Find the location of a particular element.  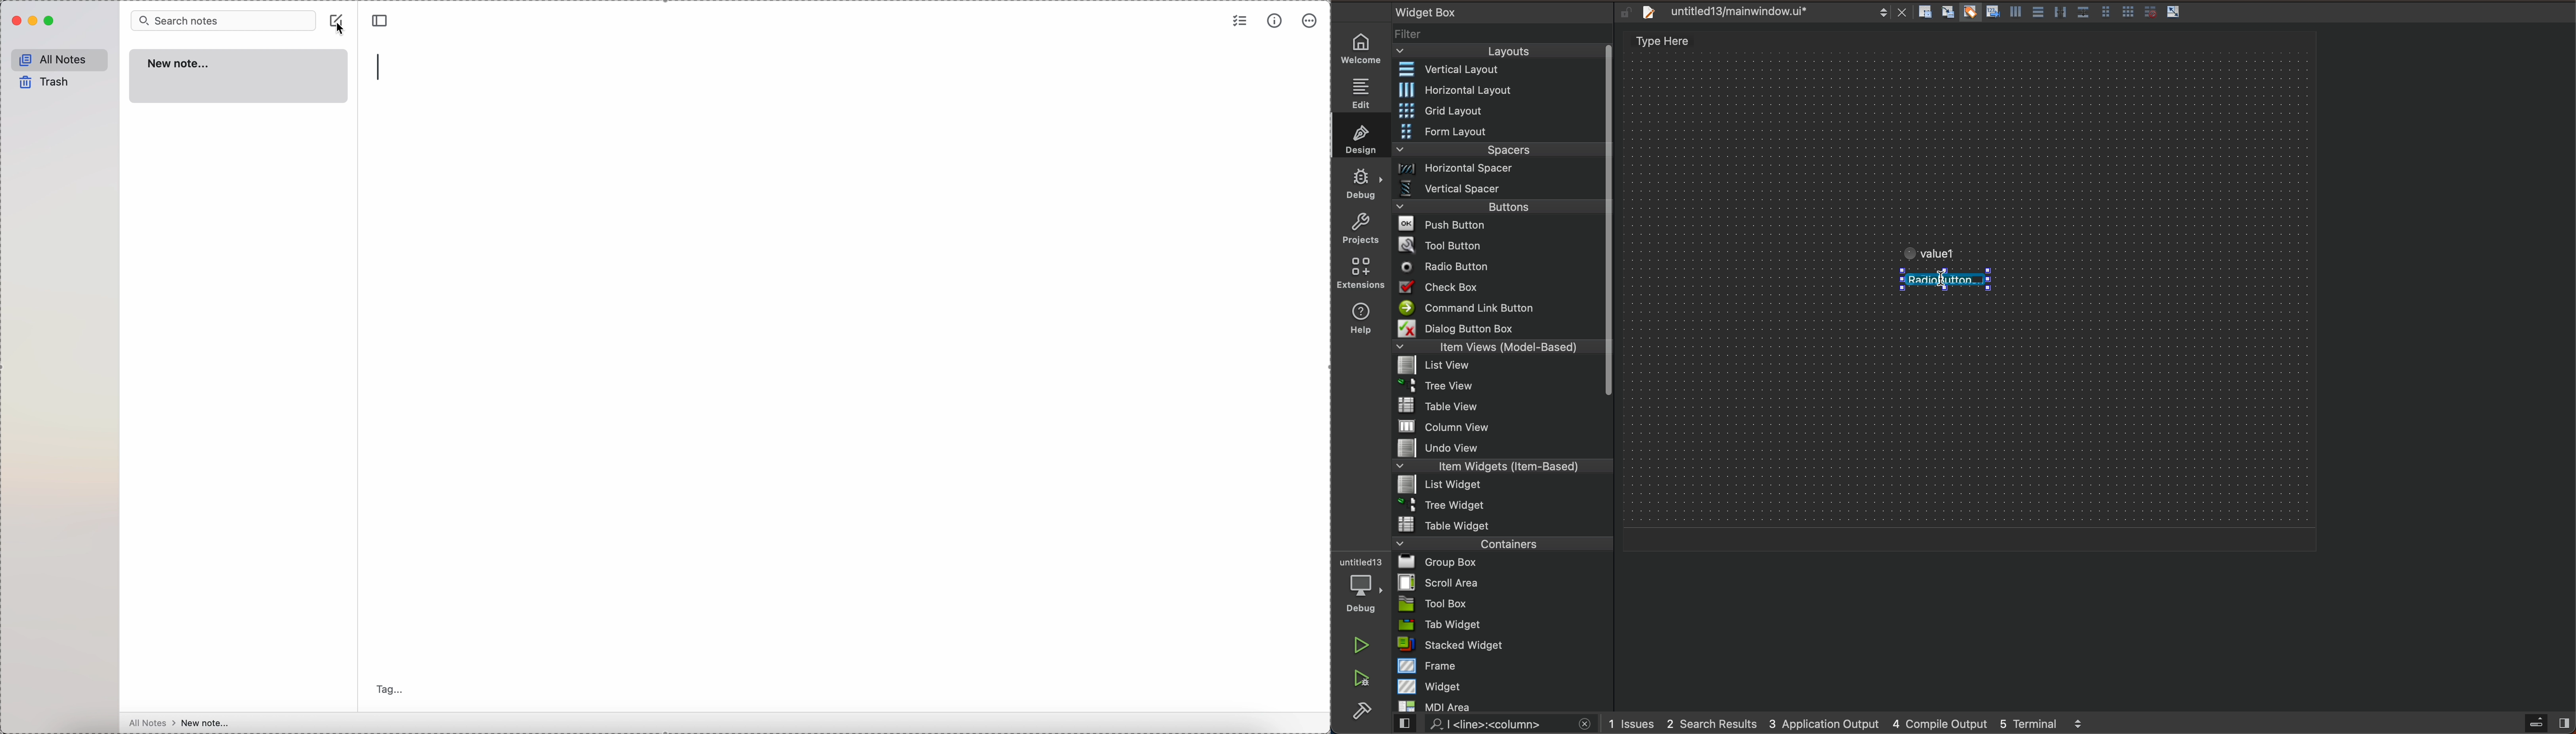

type title is located at coordinates (407, 68).